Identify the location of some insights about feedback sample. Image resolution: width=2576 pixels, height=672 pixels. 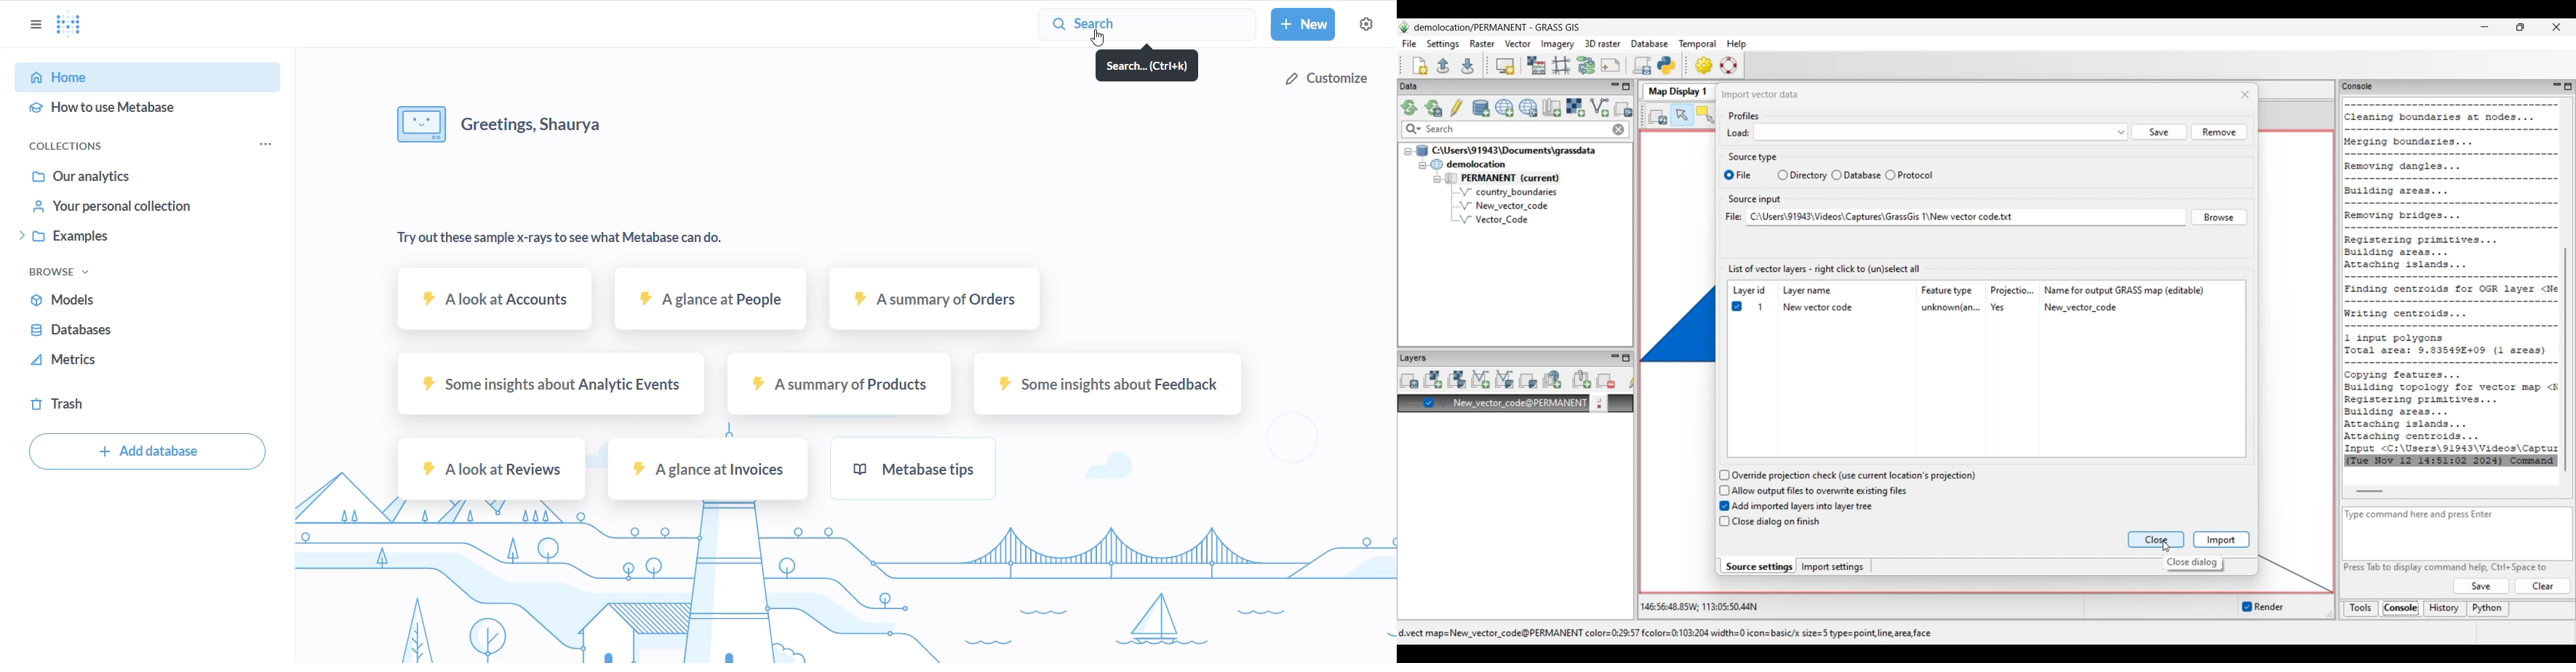
(1105, 387).